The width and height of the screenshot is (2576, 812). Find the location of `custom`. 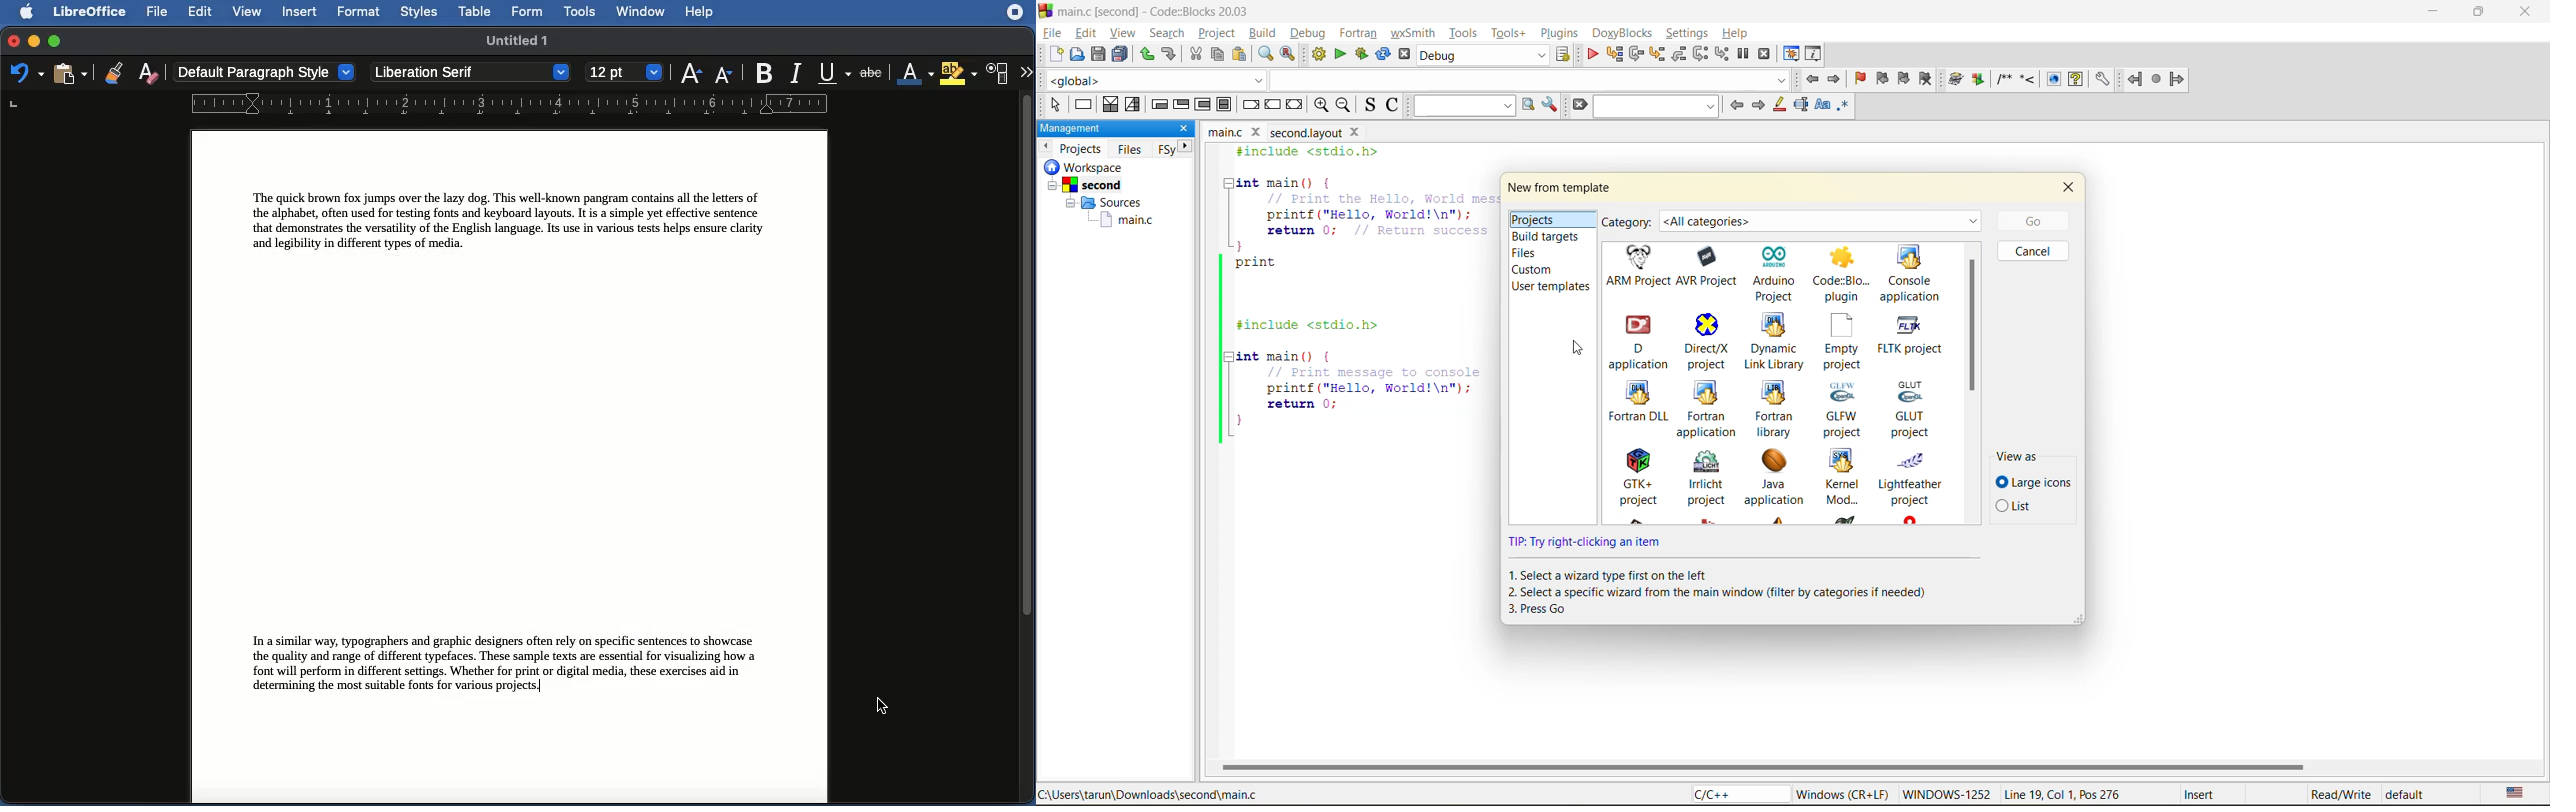

custom is located at coordinates (1537, 270).